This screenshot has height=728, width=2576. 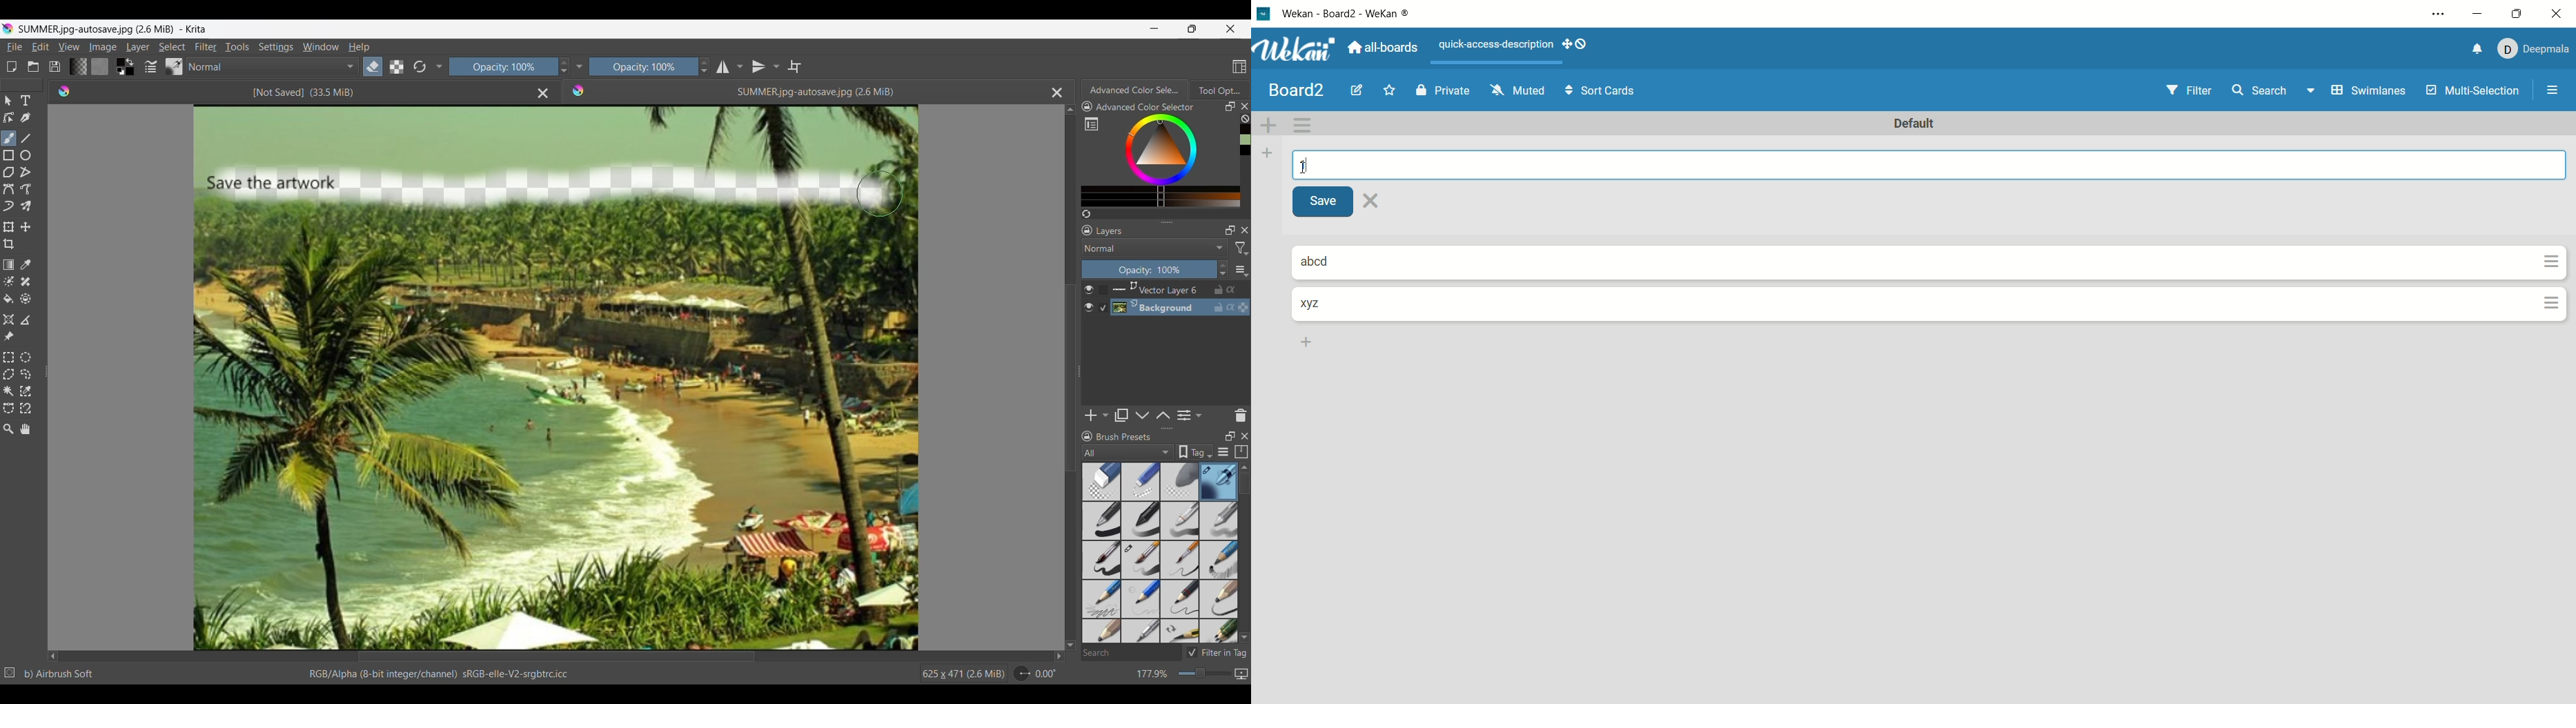 What do you see at coordinates (8, 357) in the screenshot?
I see `Rectangular selection tool` at bounding box center [8, 357].